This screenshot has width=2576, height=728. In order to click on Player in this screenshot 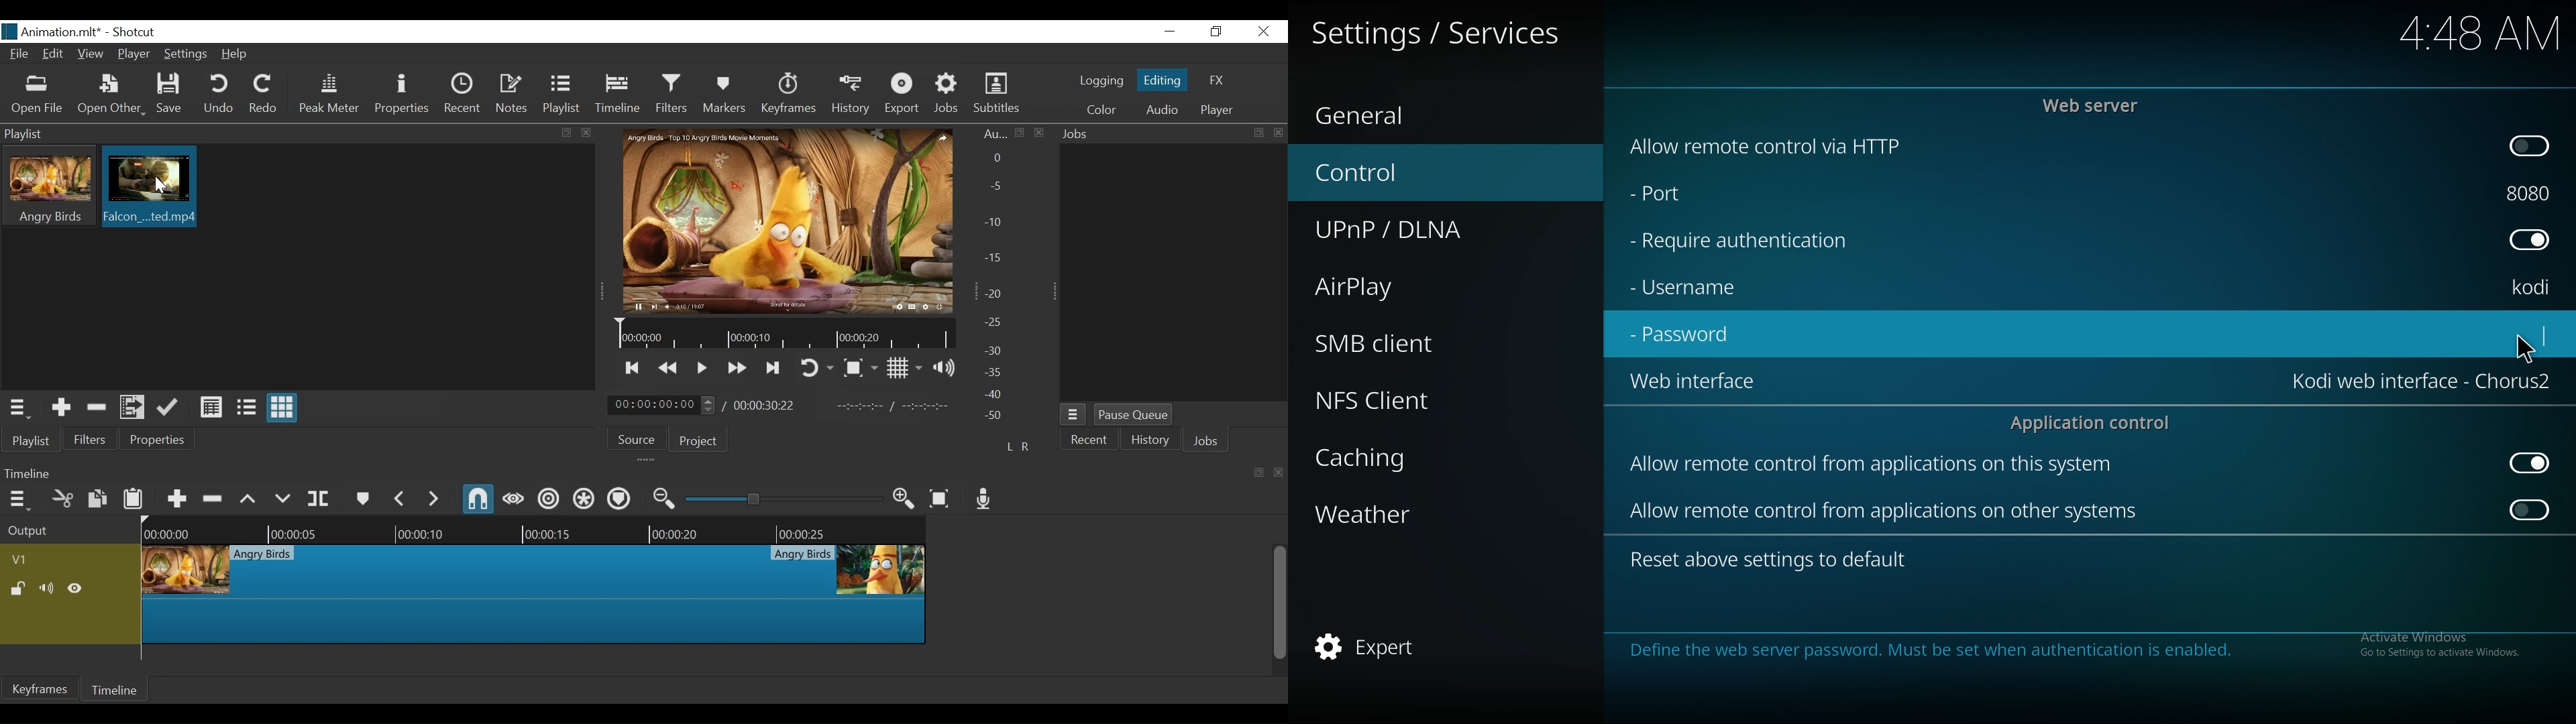, I will do `click(132, 53)`.